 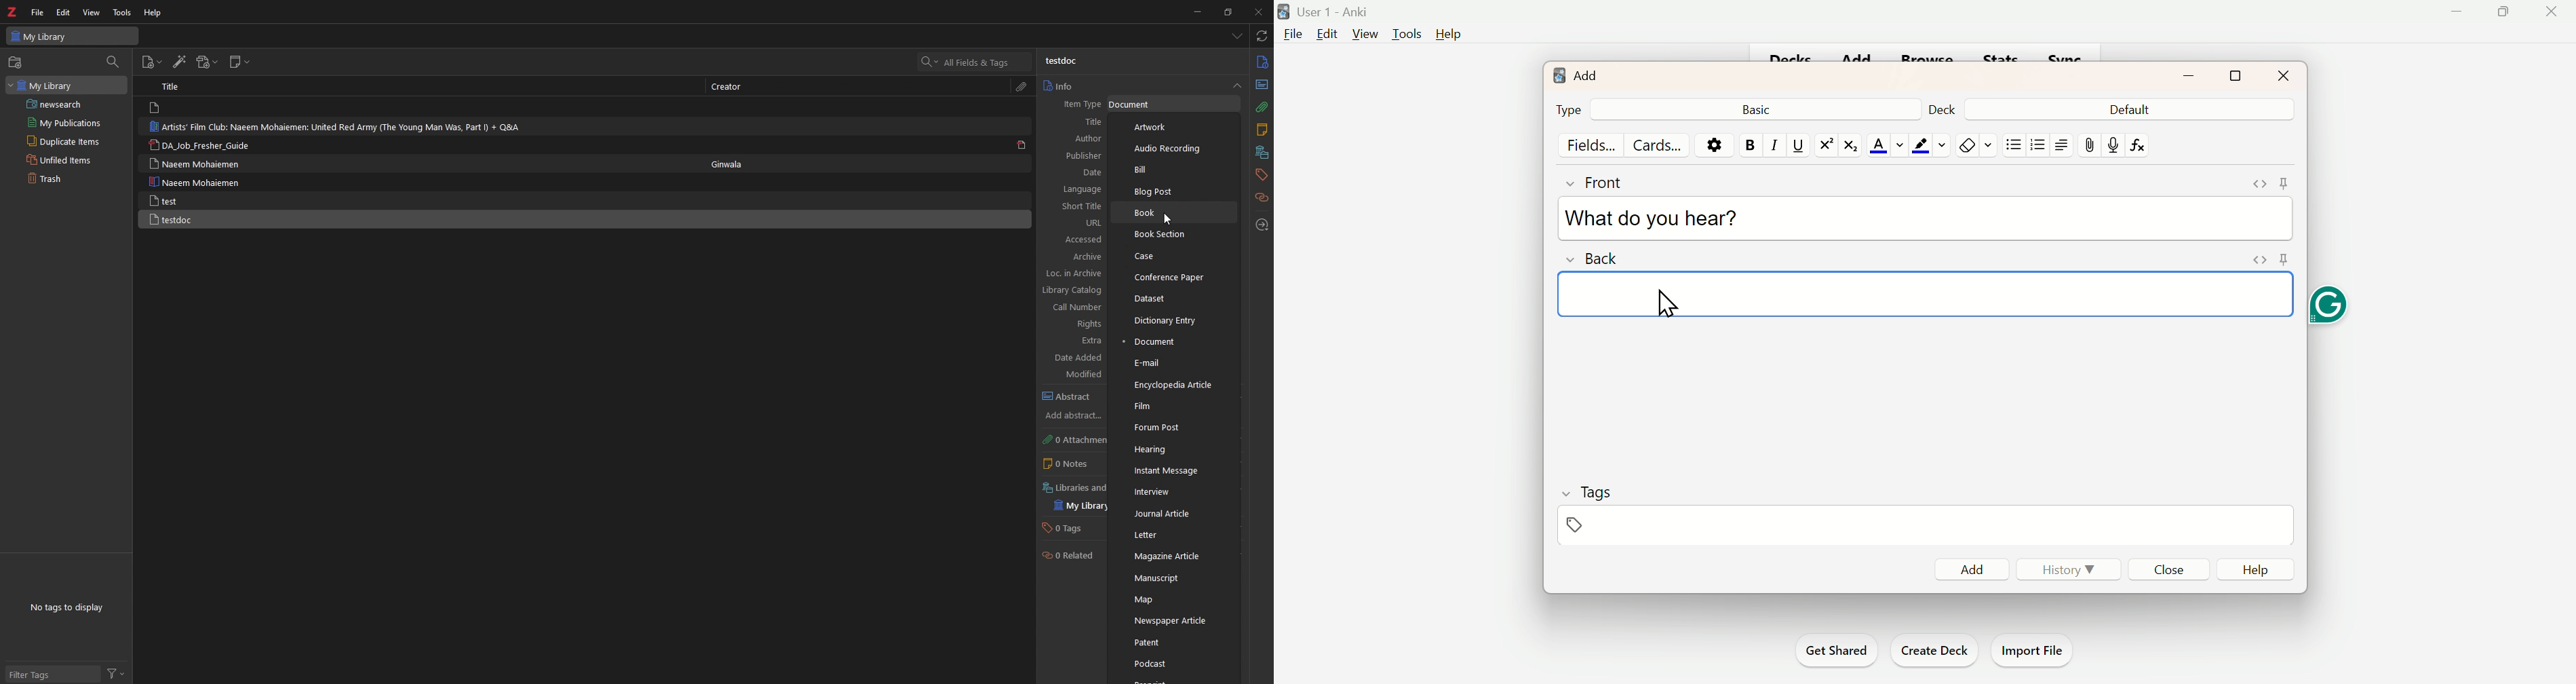 I want to click on Trash, so click(x=65, y=179).